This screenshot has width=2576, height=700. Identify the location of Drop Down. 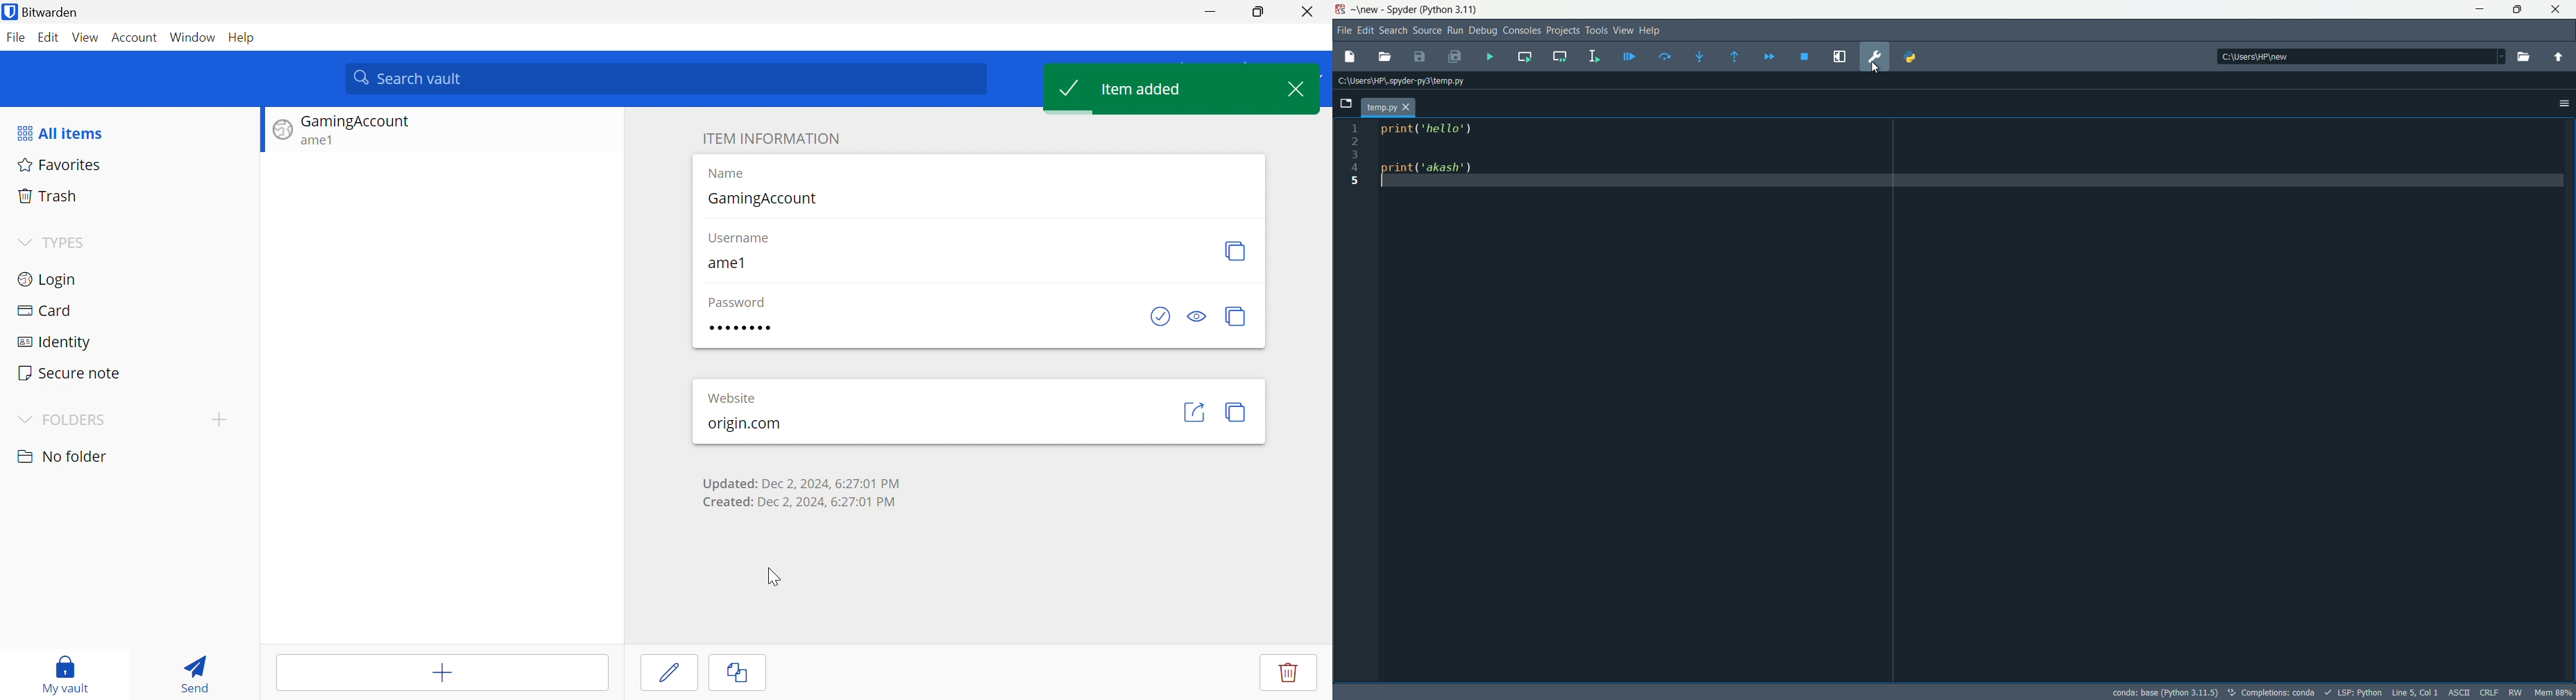
(24, 242).